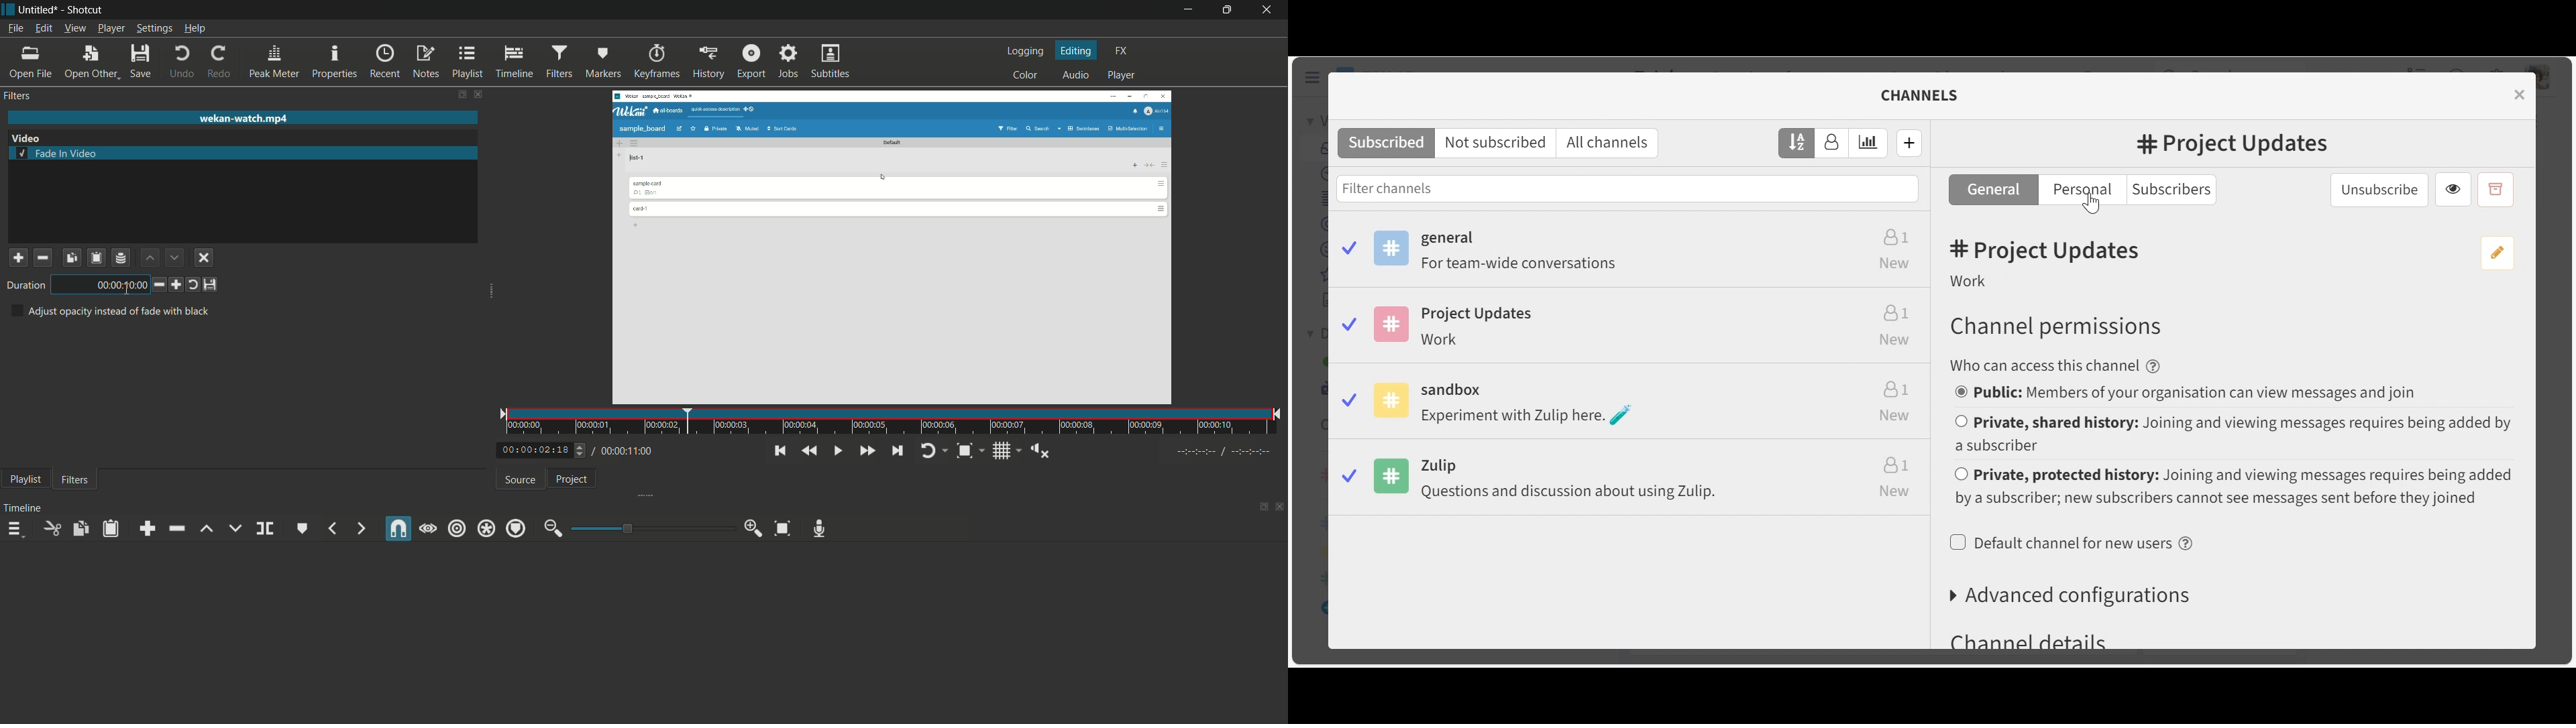 The width and height of the screenshot is (2576, 728). I want to click on zoom in, so click(753, 528).